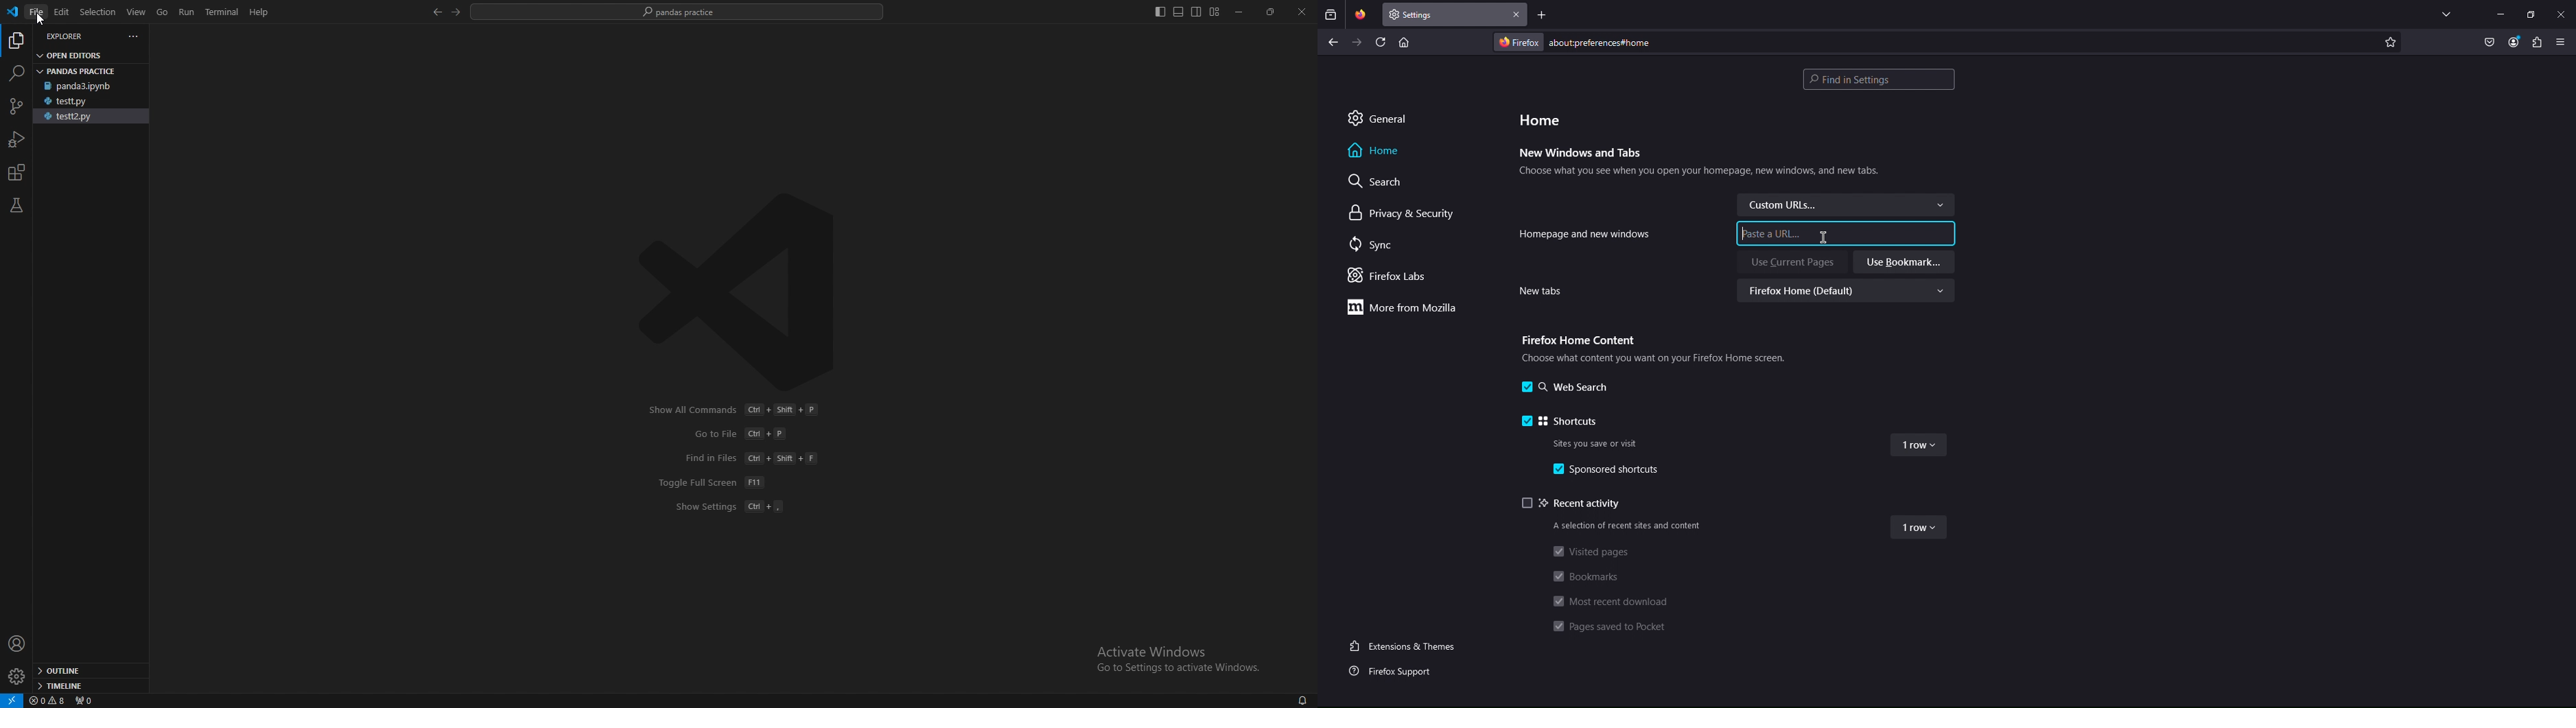  What do you see at coordinates (258, 12) in the screenshot?
I see `Help` at bounding box center [258, 12].